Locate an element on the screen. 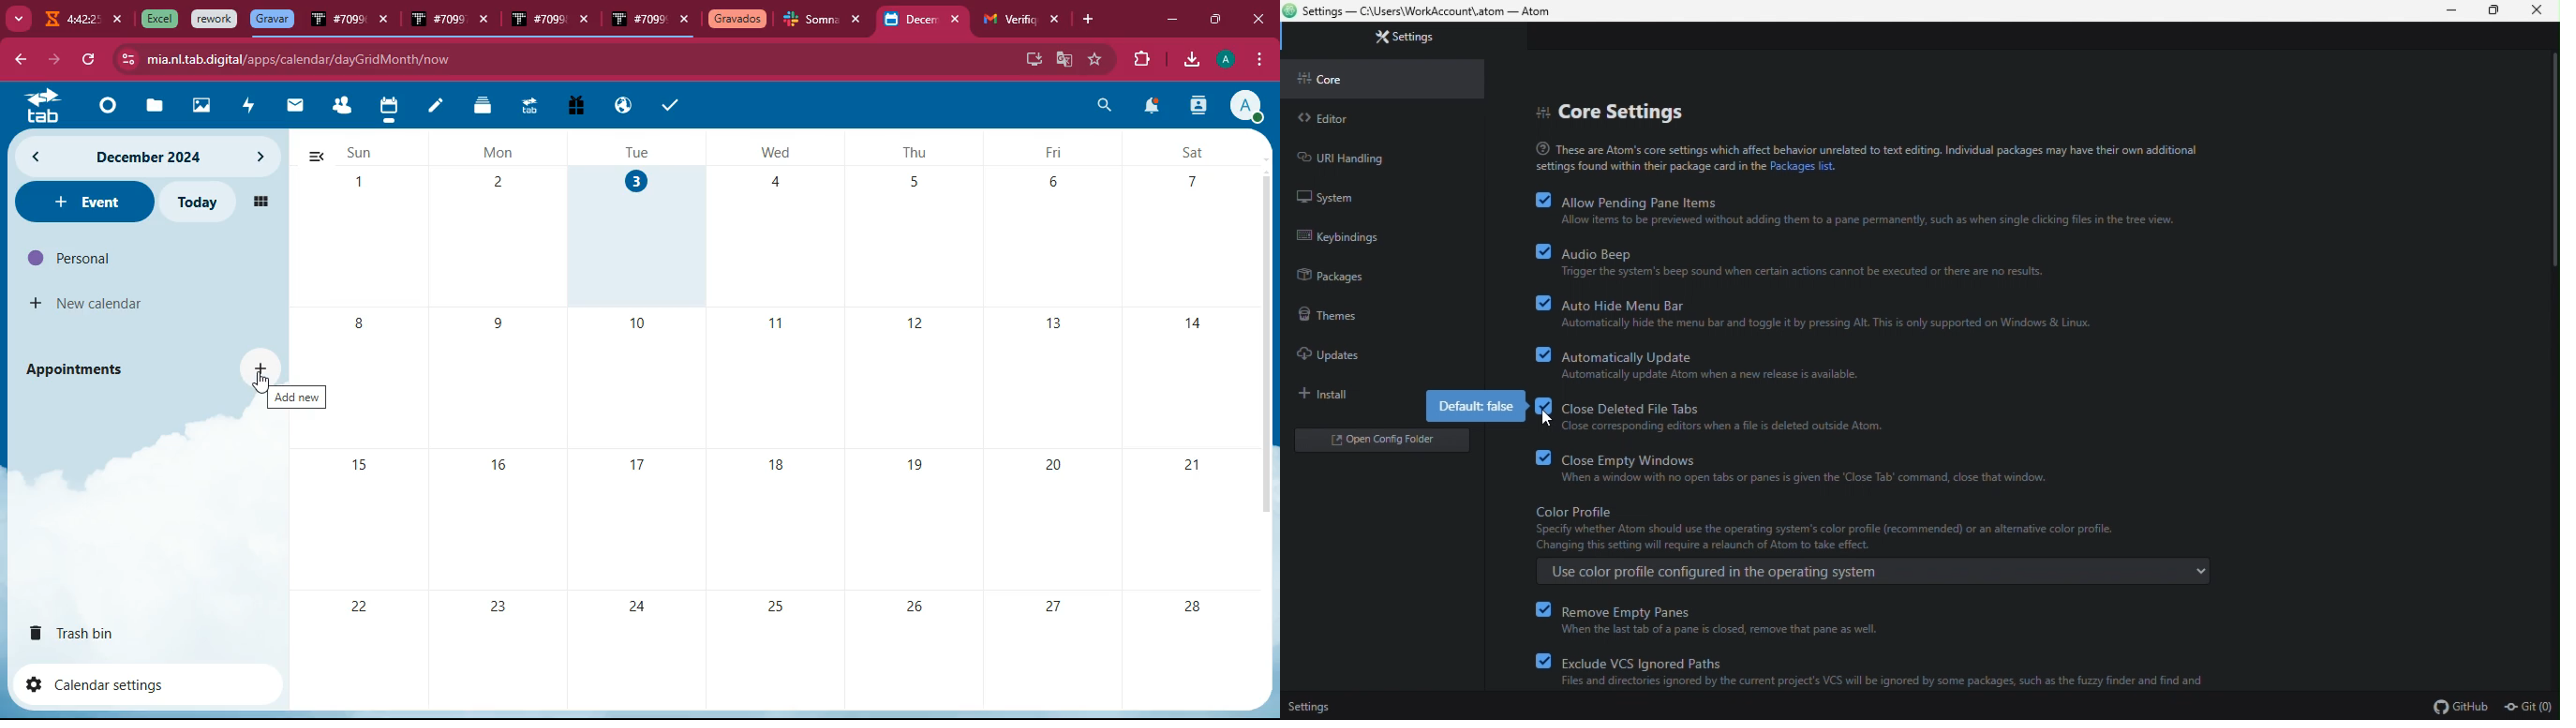 The height and width of the screenshot is (728, 2576). menu is located at coordinates (1257, 60).